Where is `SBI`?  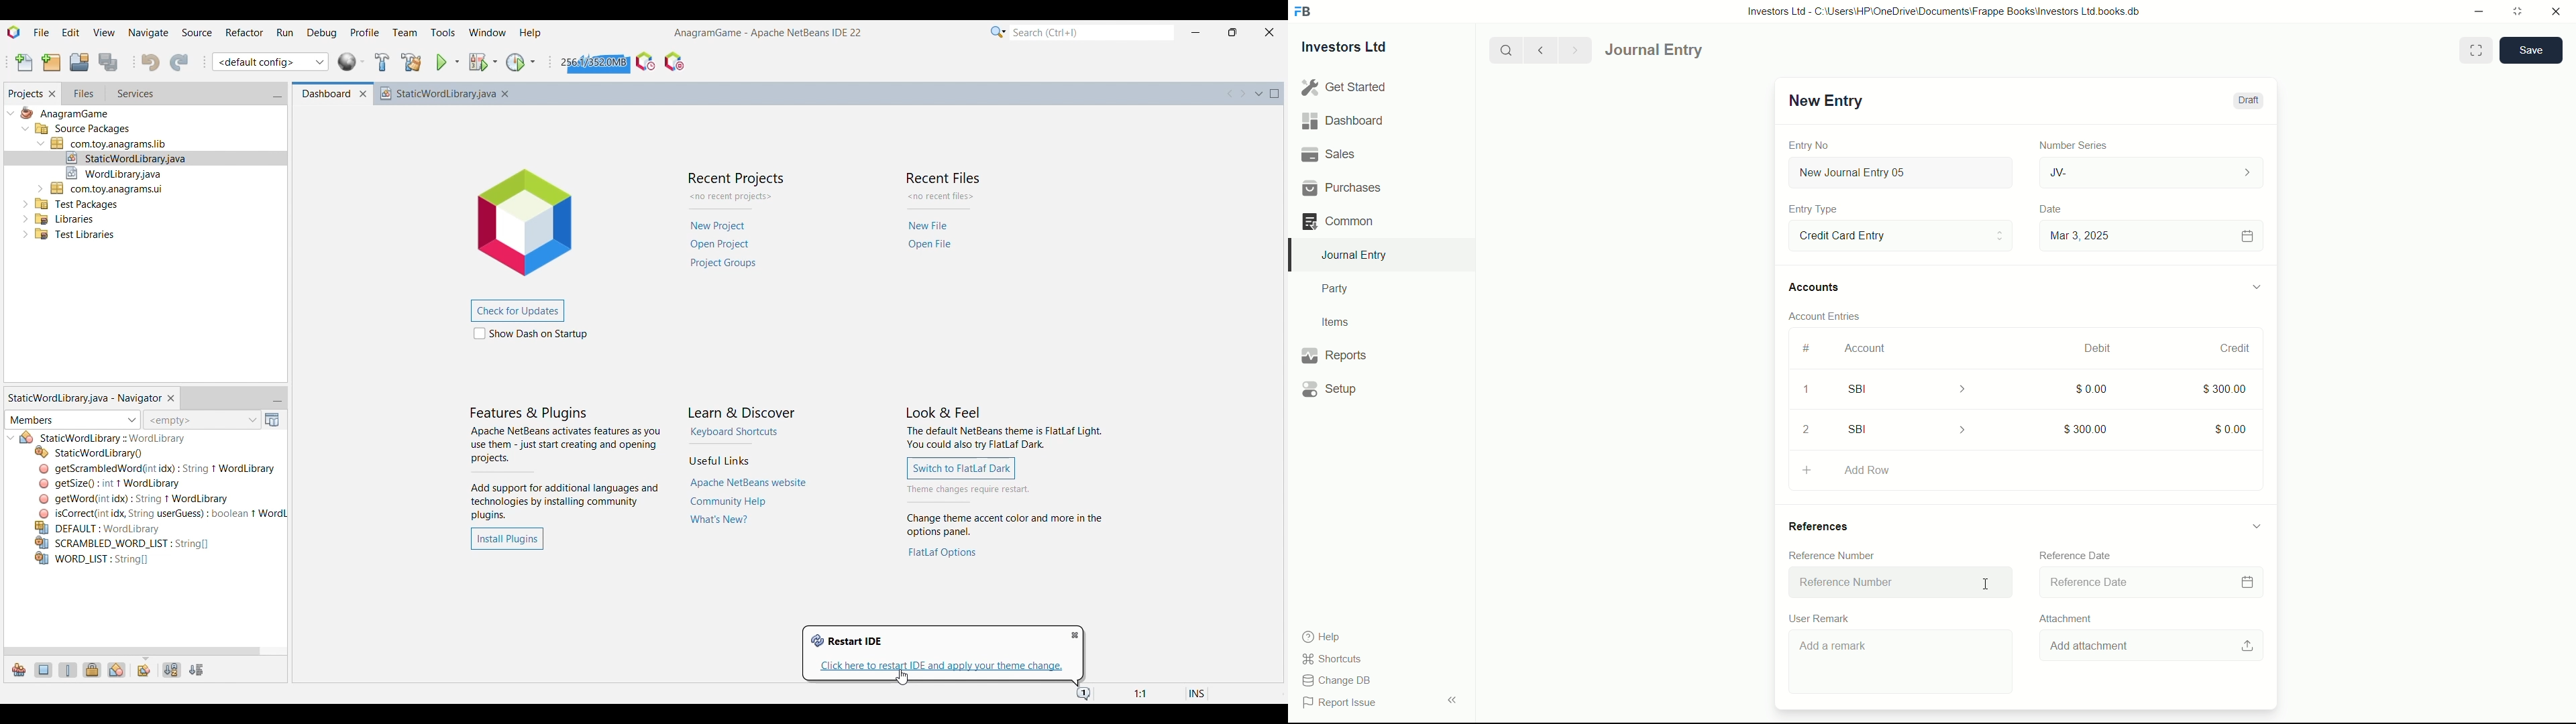 SBI is located at coordinates (1911, 429).